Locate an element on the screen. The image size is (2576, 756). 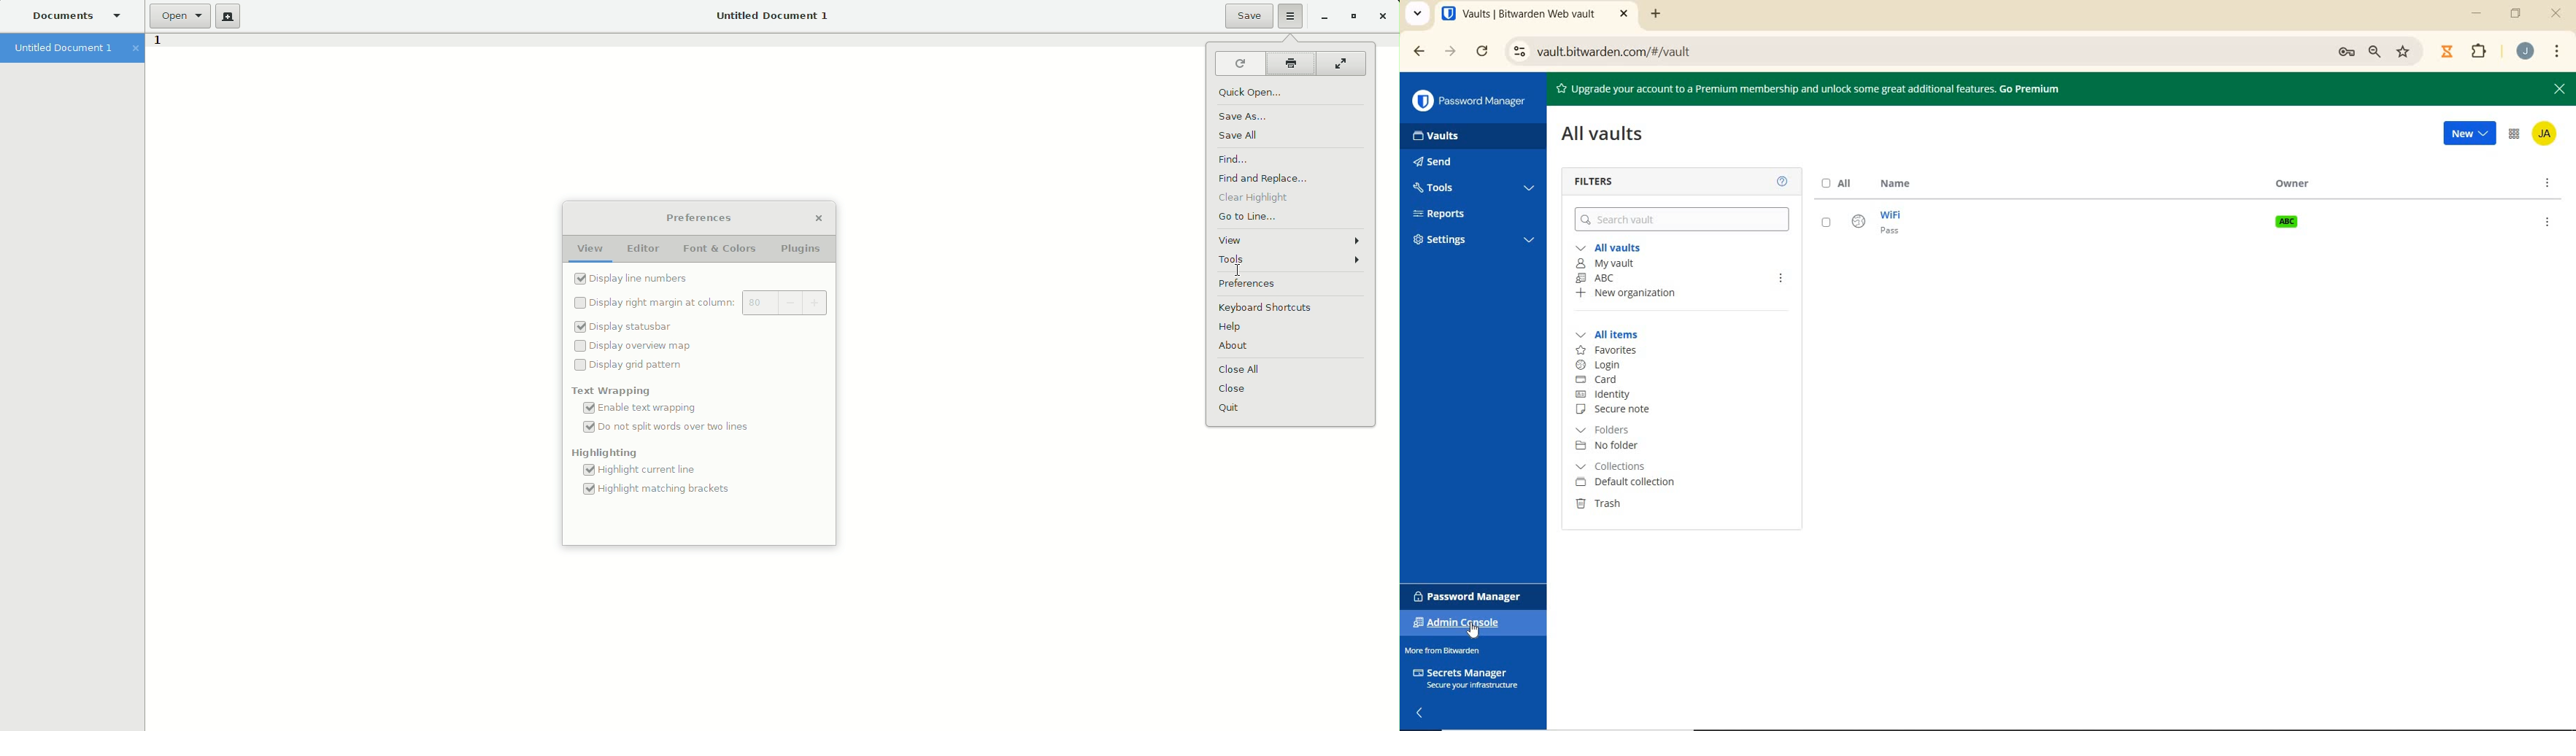
NAME is located at coordinates (1897, 185).